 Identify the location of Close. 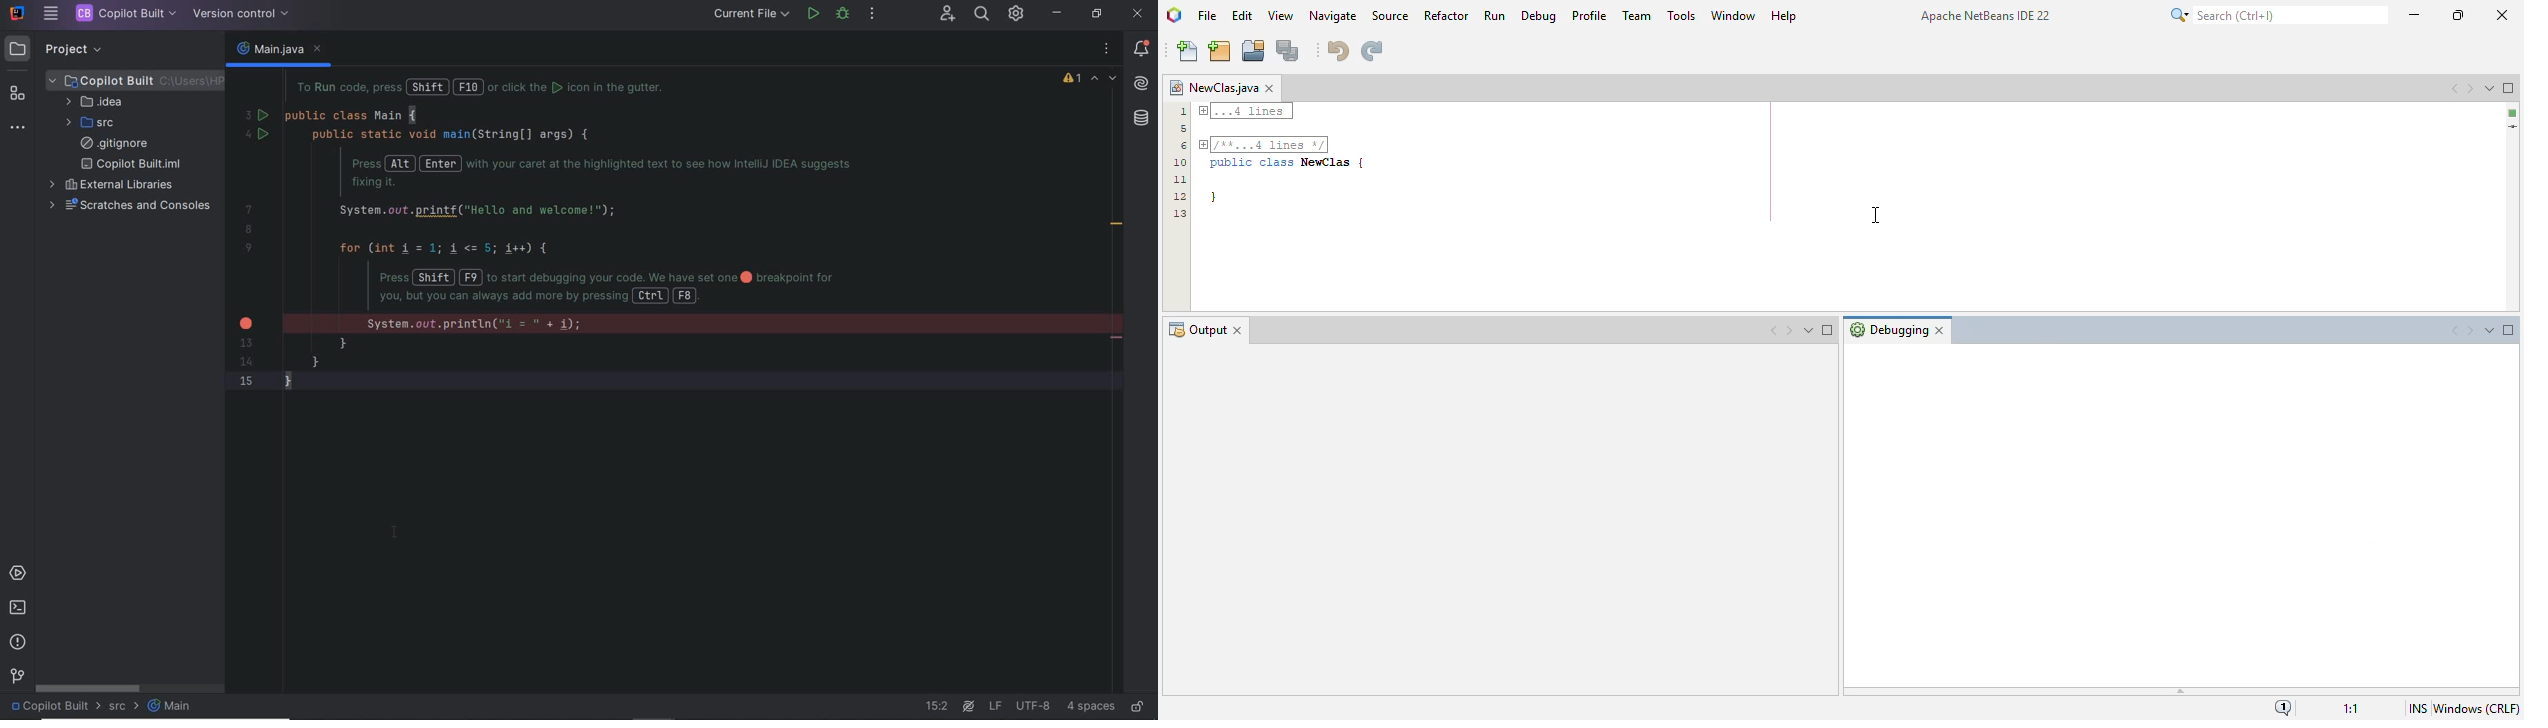
(1241, 329).